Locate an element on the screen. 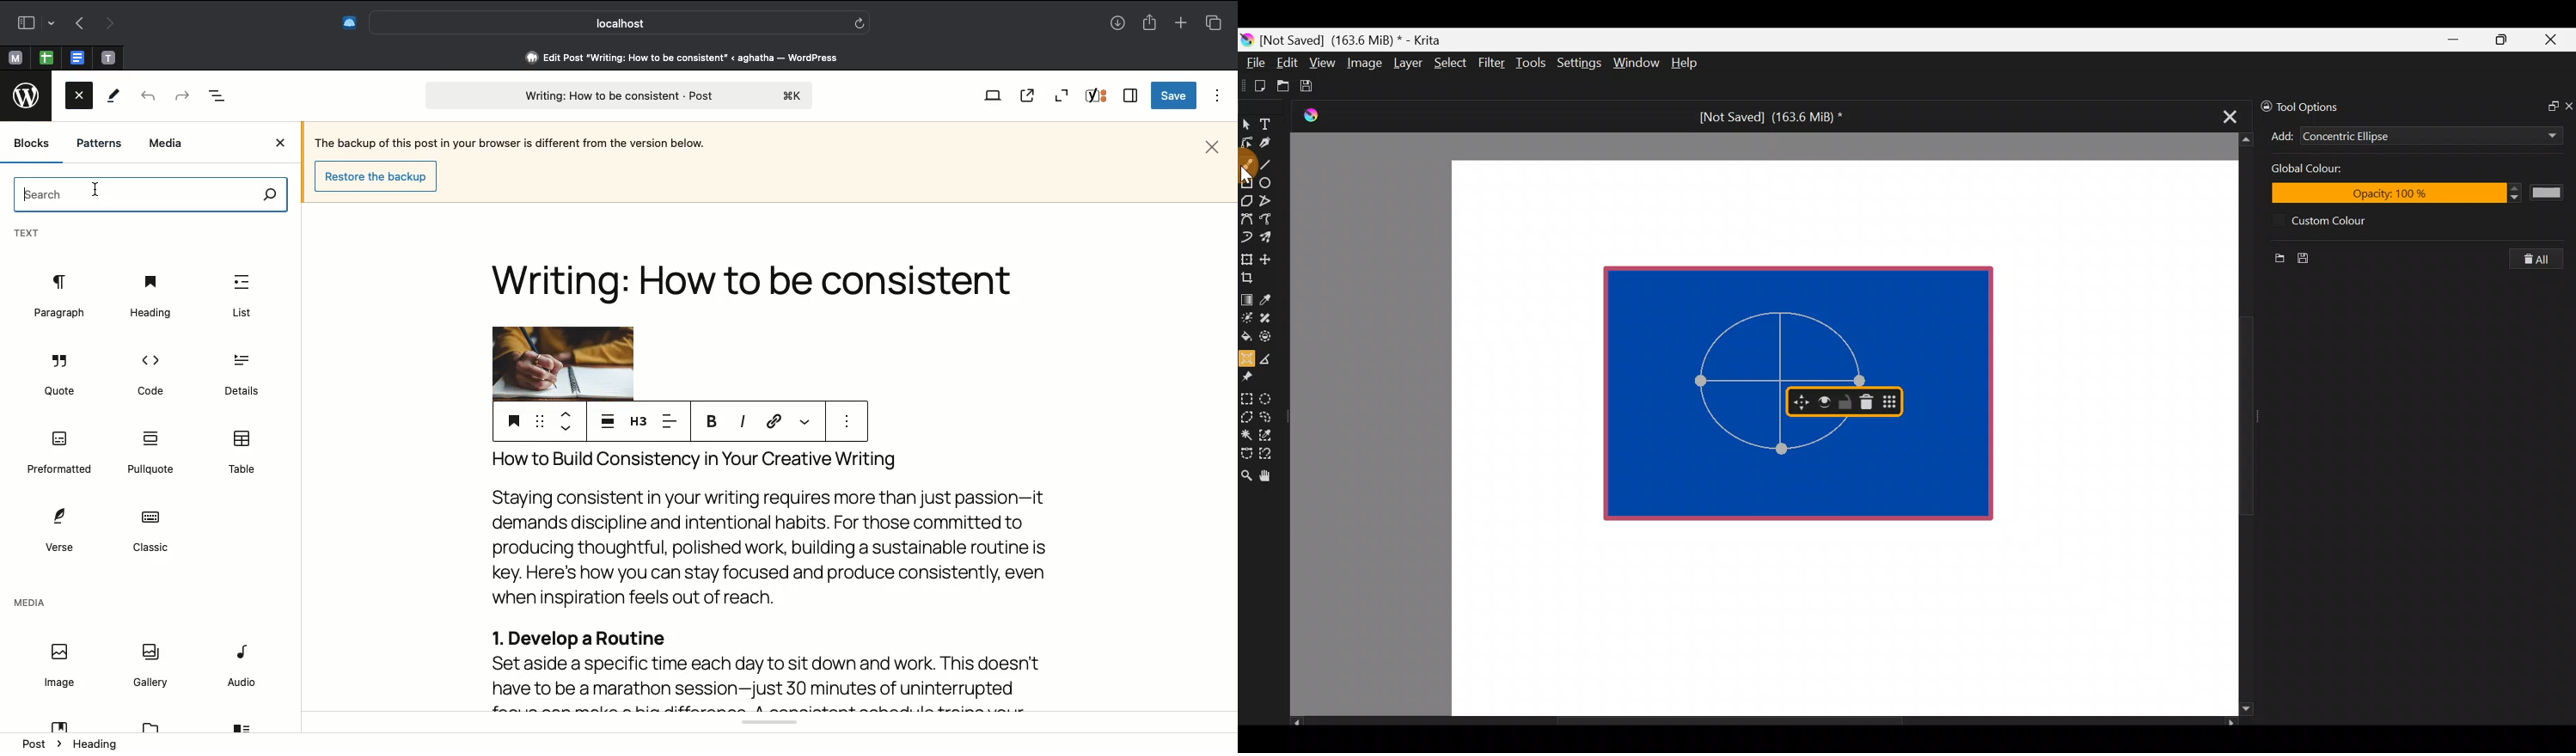 This screenshot has height=756, width=2576. Share is located at coordinates (1151, 23).